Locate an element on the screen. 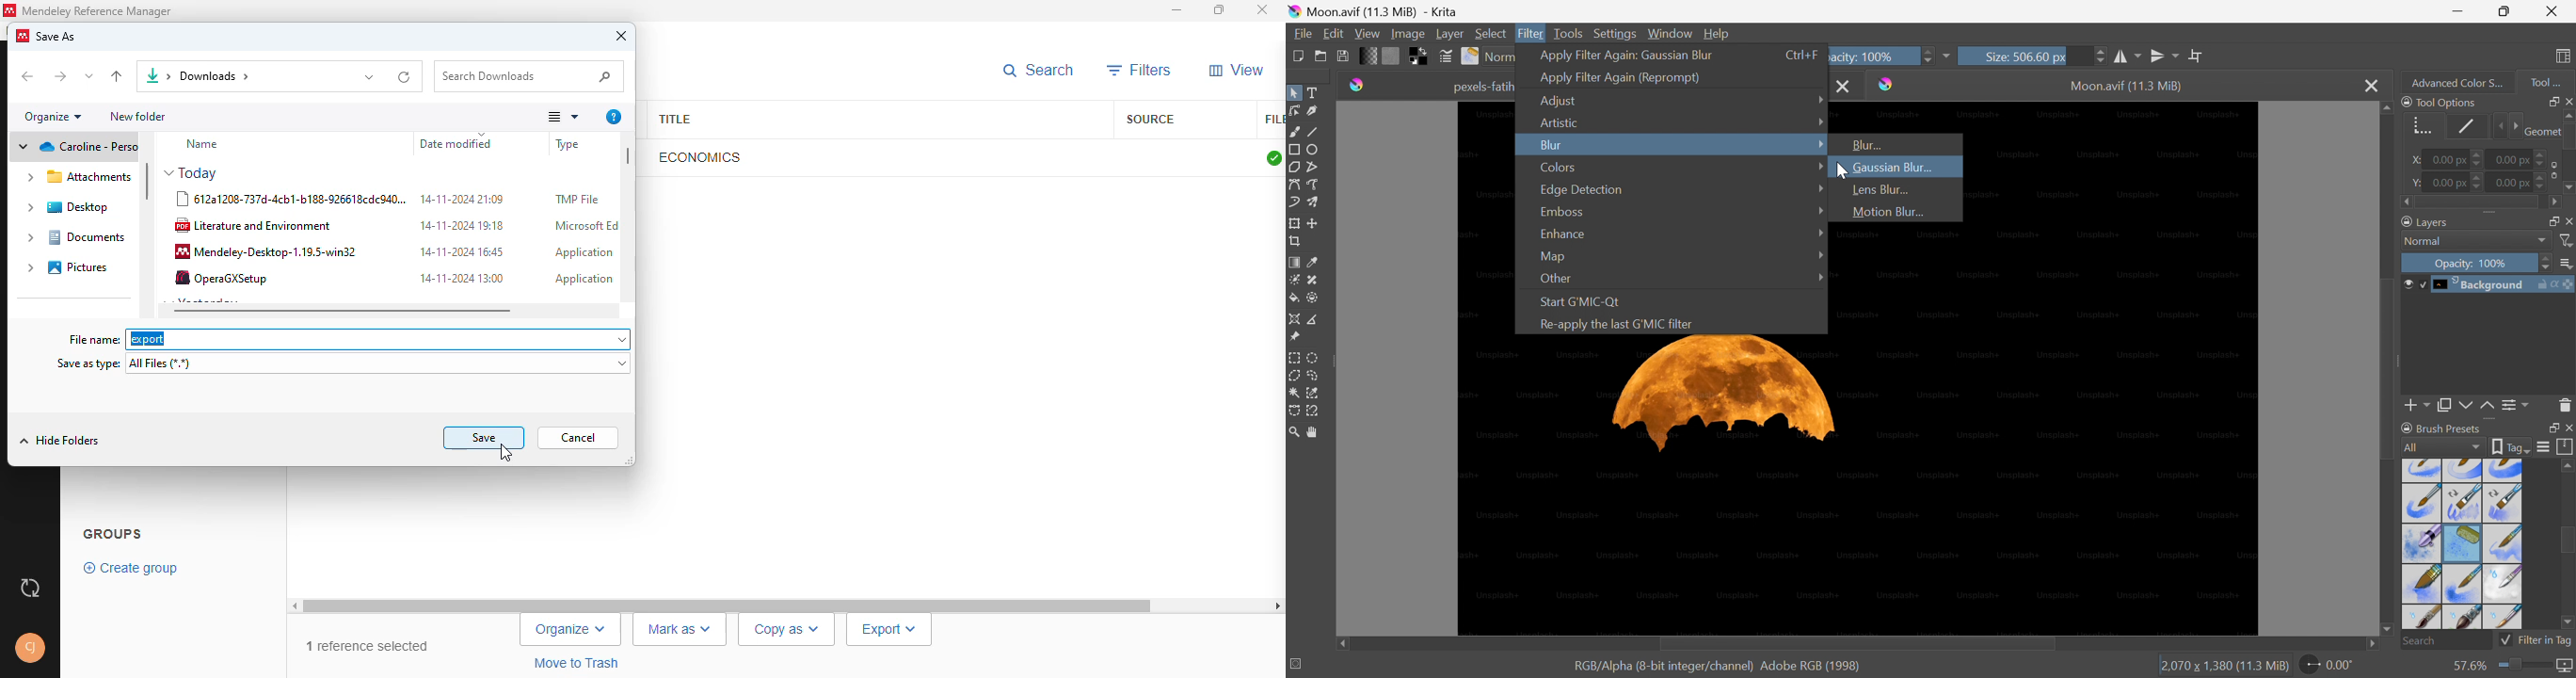 This screenshot has width=2576, height=700. Scroll up is located at coordinates (2568, 114).